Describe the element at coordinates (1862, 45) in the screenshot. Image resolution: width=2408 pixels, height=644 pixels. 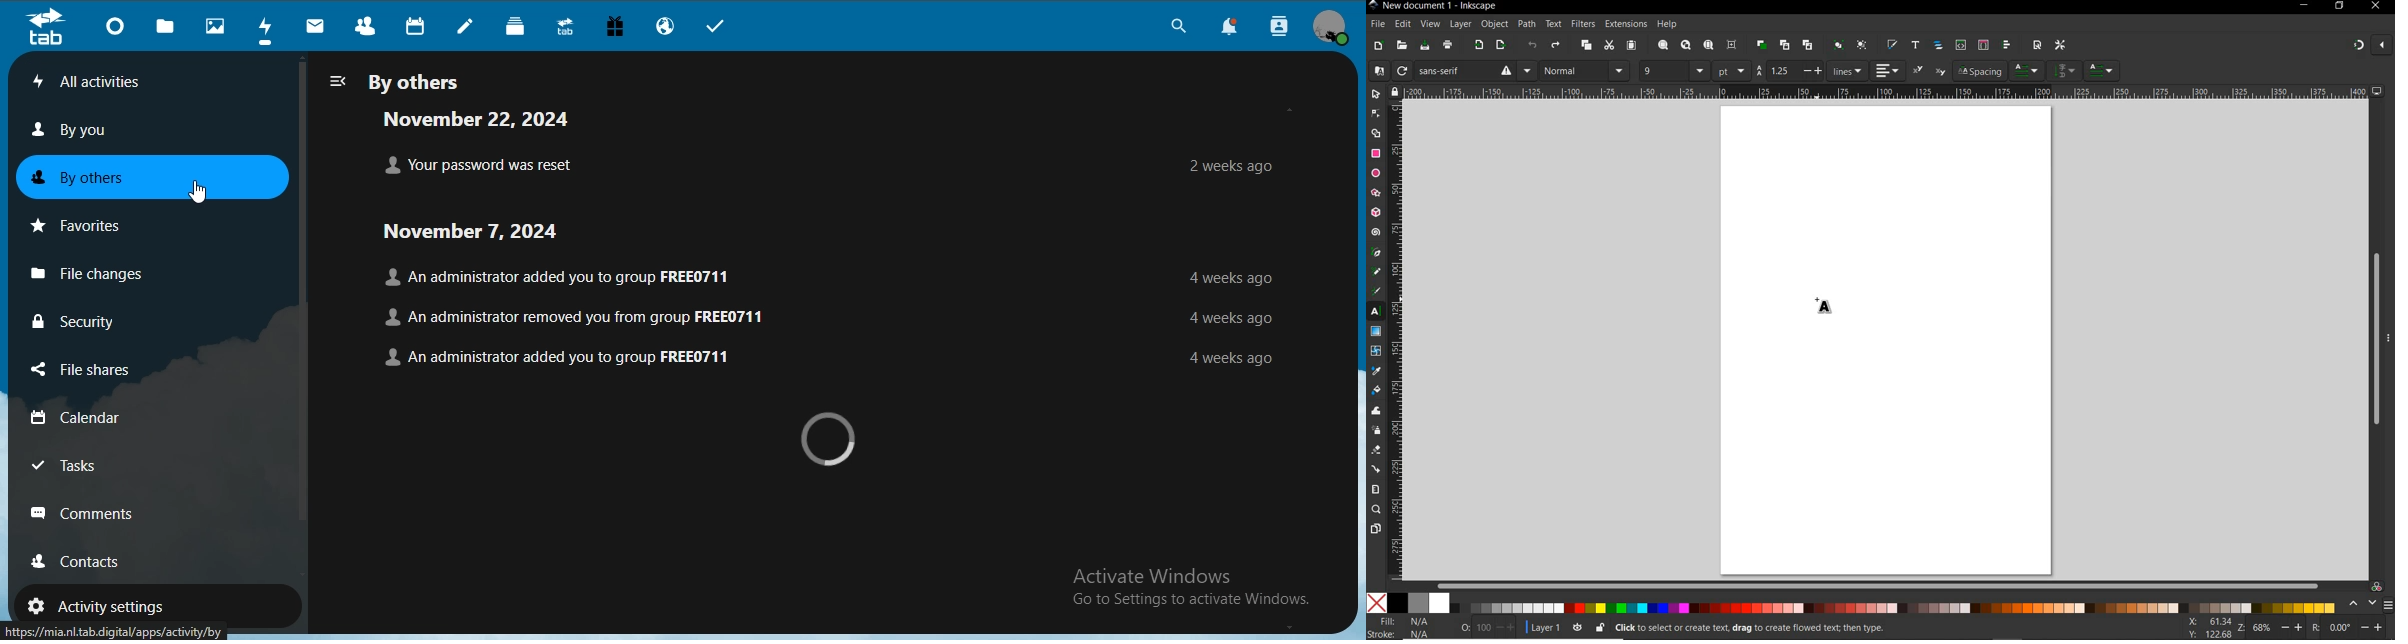
I see `ungroup` at that location.